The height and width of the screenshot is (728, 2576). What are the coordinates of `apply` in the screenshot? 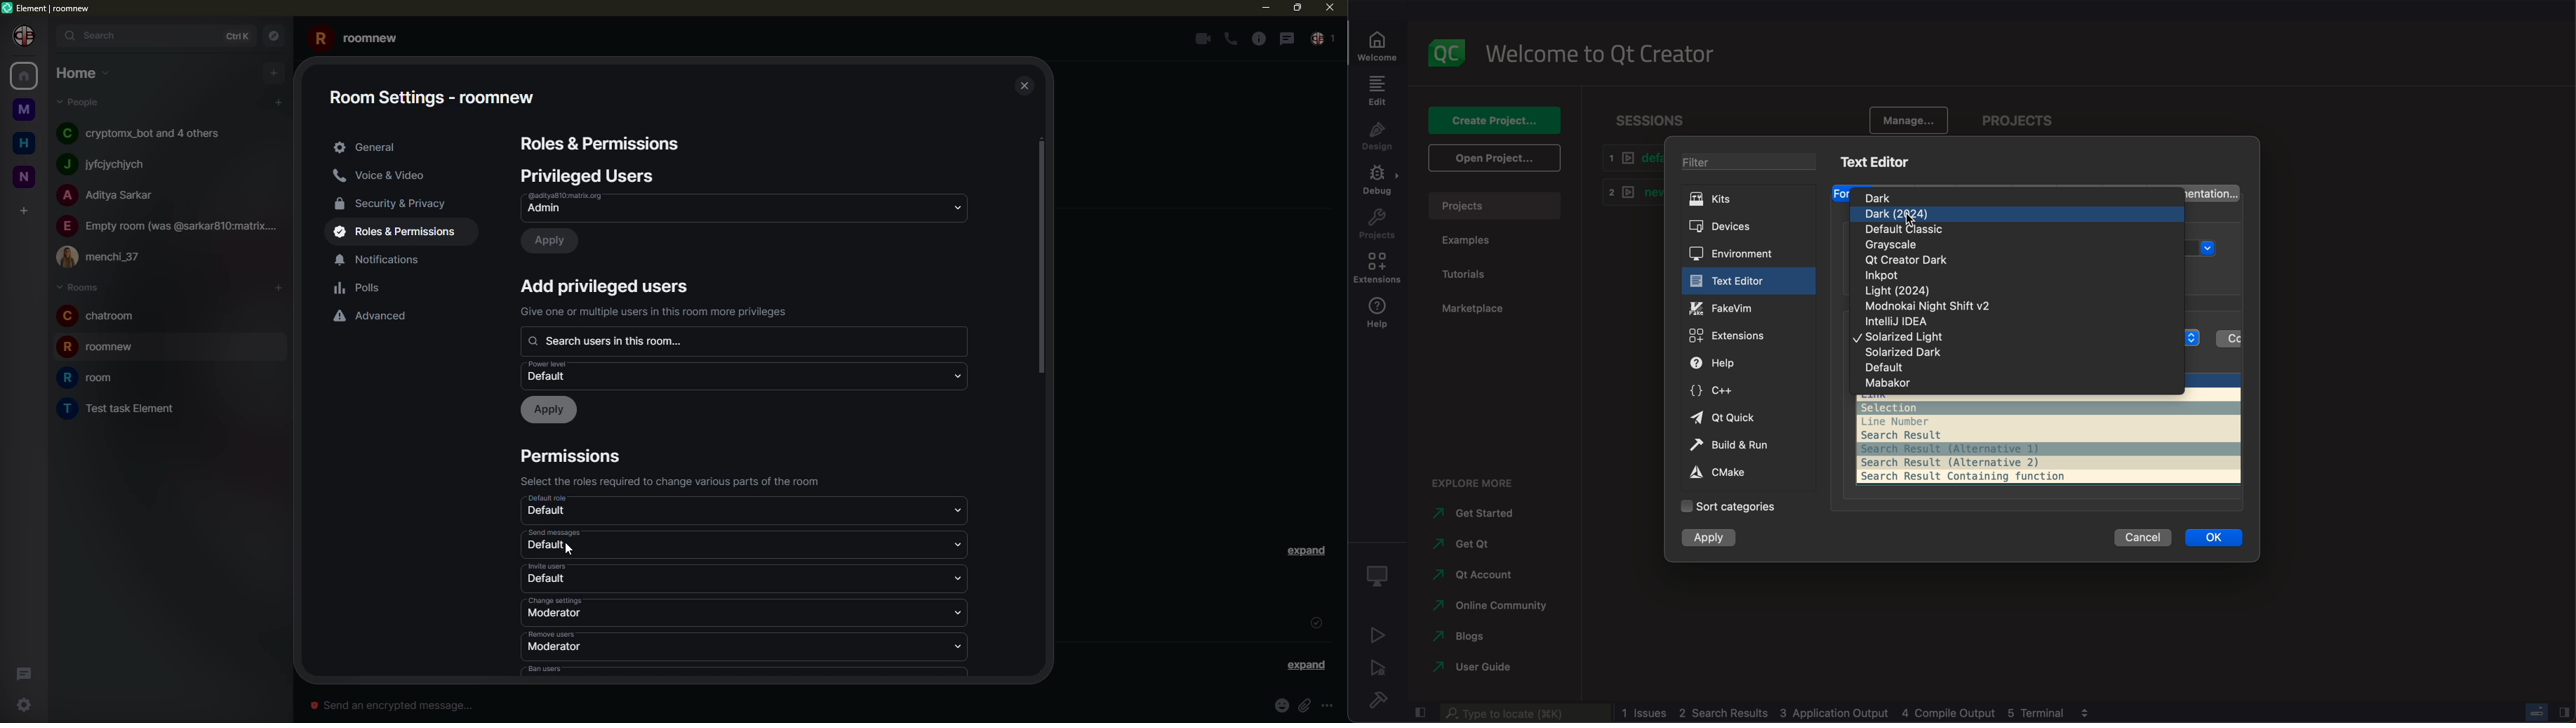 It's located at (554, 241).